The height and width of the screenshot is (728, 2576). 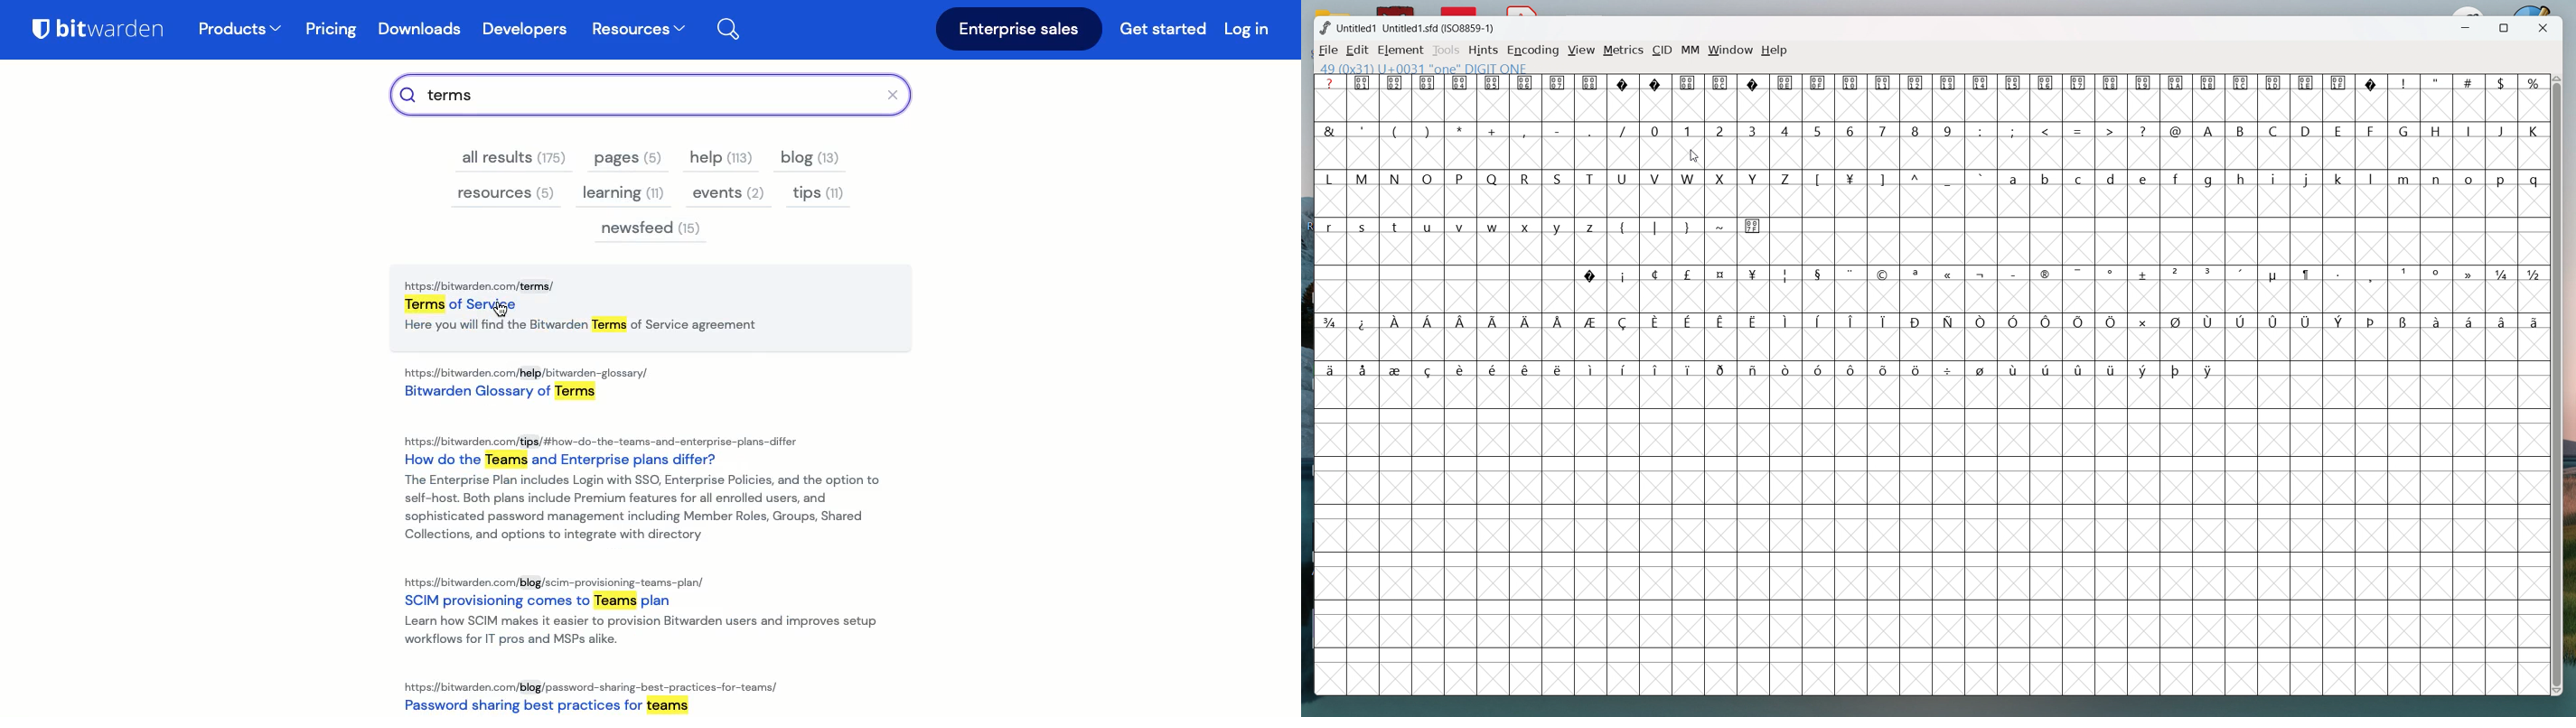 What do you see at coordinates (2274, 274) in the screenshot?
I see `symbol` at bounding box center [2274, 274].